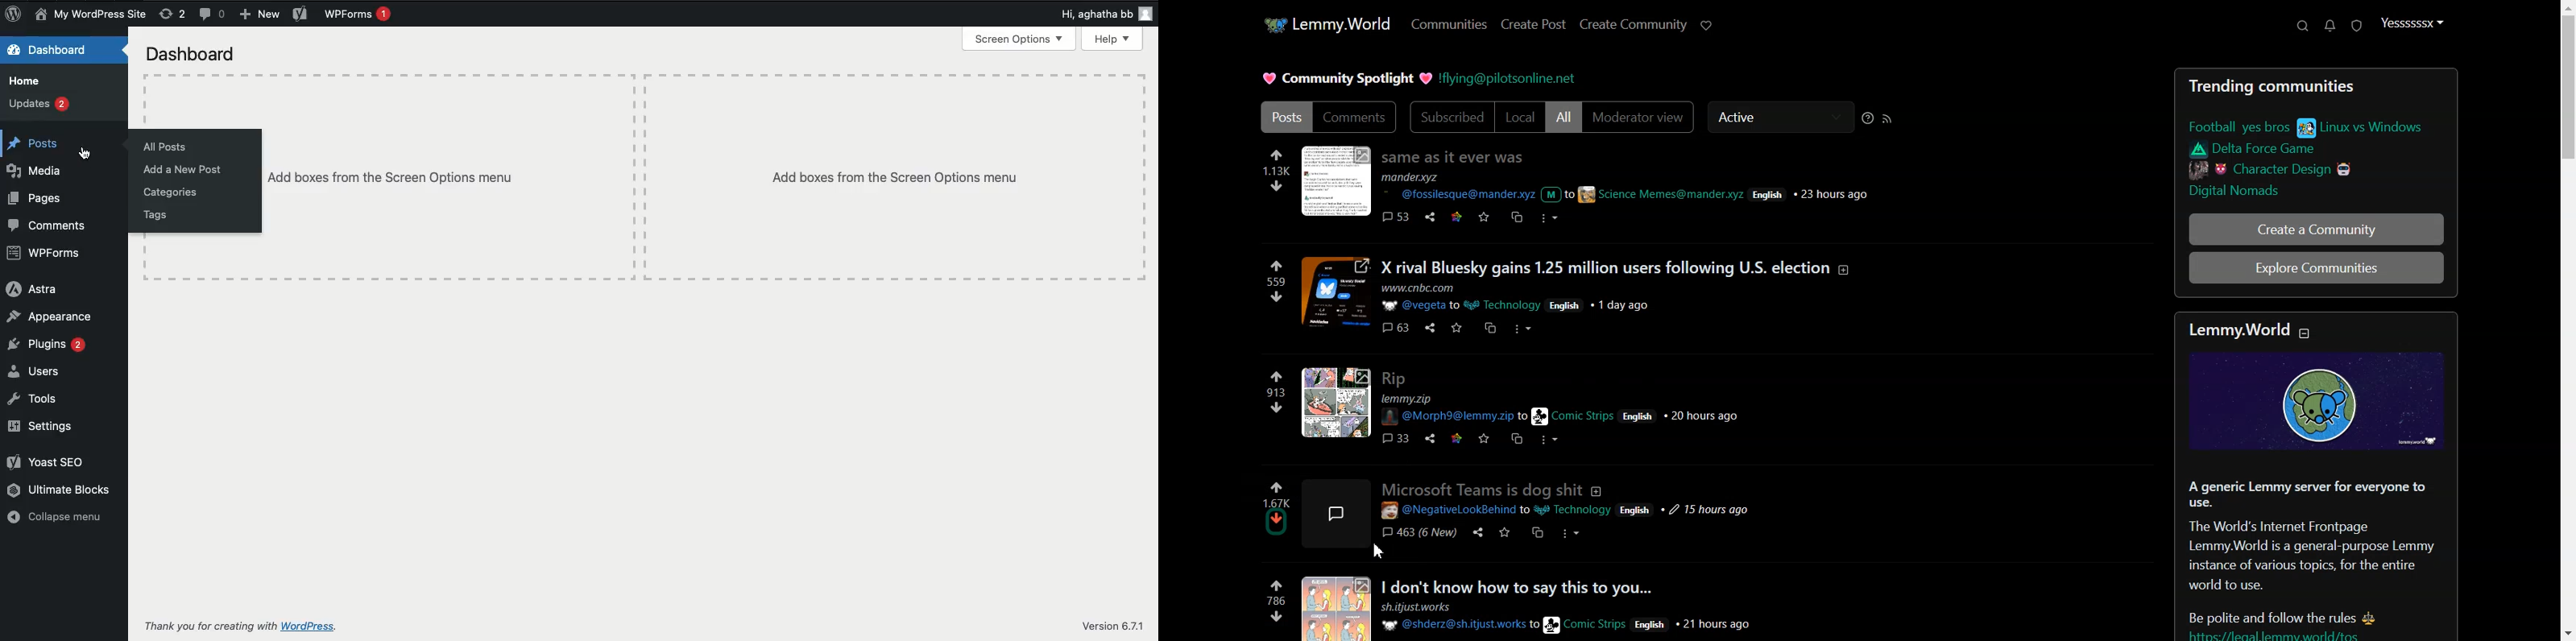 The image size is (2576, 644). Describe the element at coordinates (33, 172) in the screenshot. I see `Media` at that location.